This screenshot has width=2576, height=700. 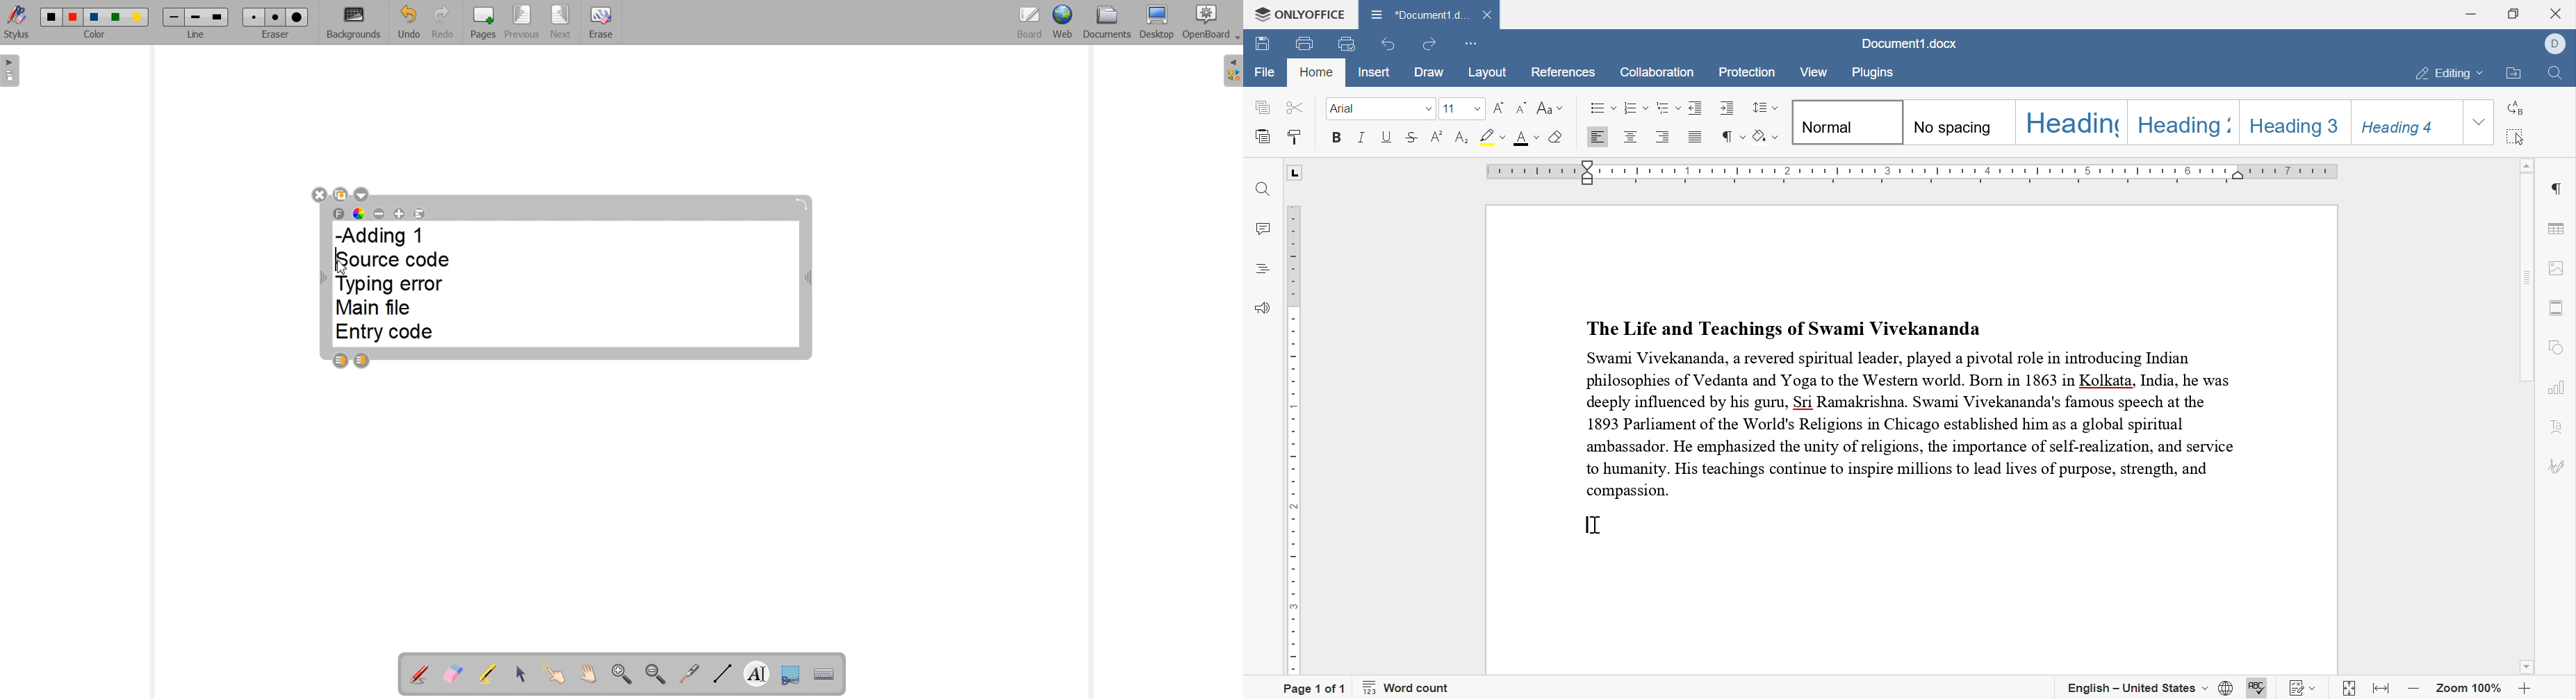 What do you see at coordinates (1767, 136) in the screenshot?
I see `shading` at bounding box center [1767, 136].